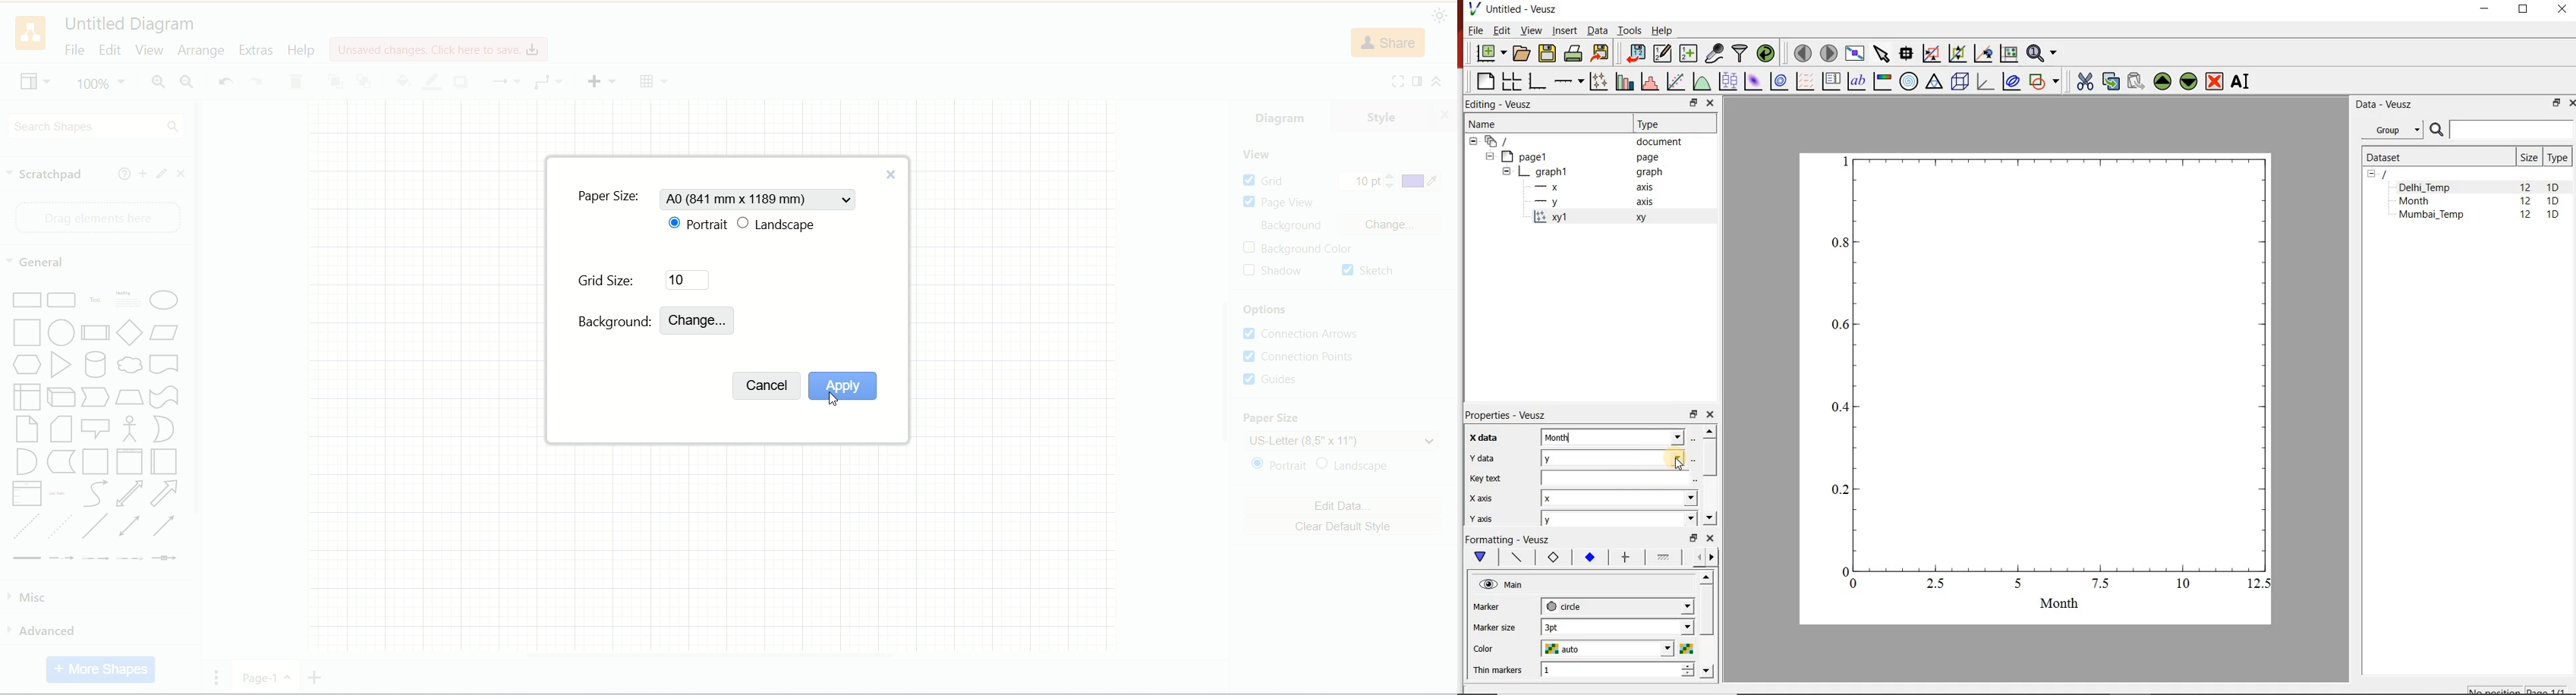 The height and width of the screenshot is (700, 2576). Describe the element at coordinates (120, 174) in the screenshot. I see `help` at that location.